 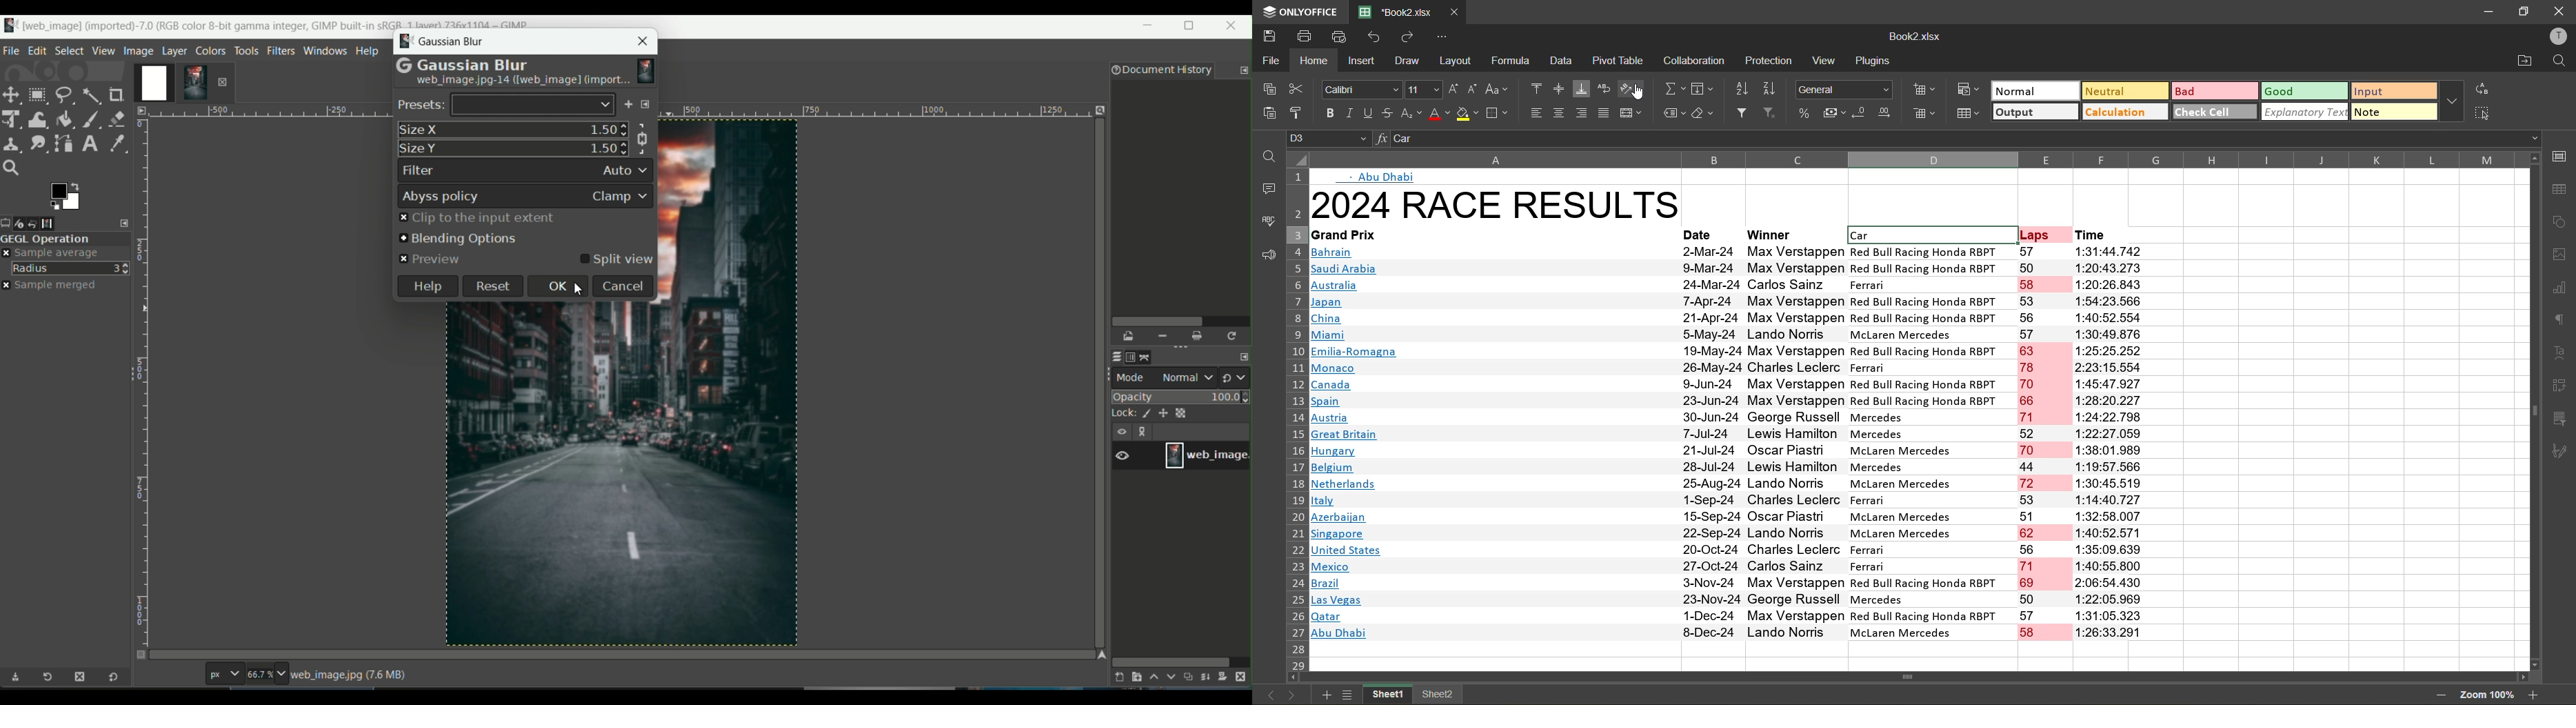 What do you see at coordinates (1377, 34) in the screenshot?
I see `undo` at bounding box center [1377, 34].